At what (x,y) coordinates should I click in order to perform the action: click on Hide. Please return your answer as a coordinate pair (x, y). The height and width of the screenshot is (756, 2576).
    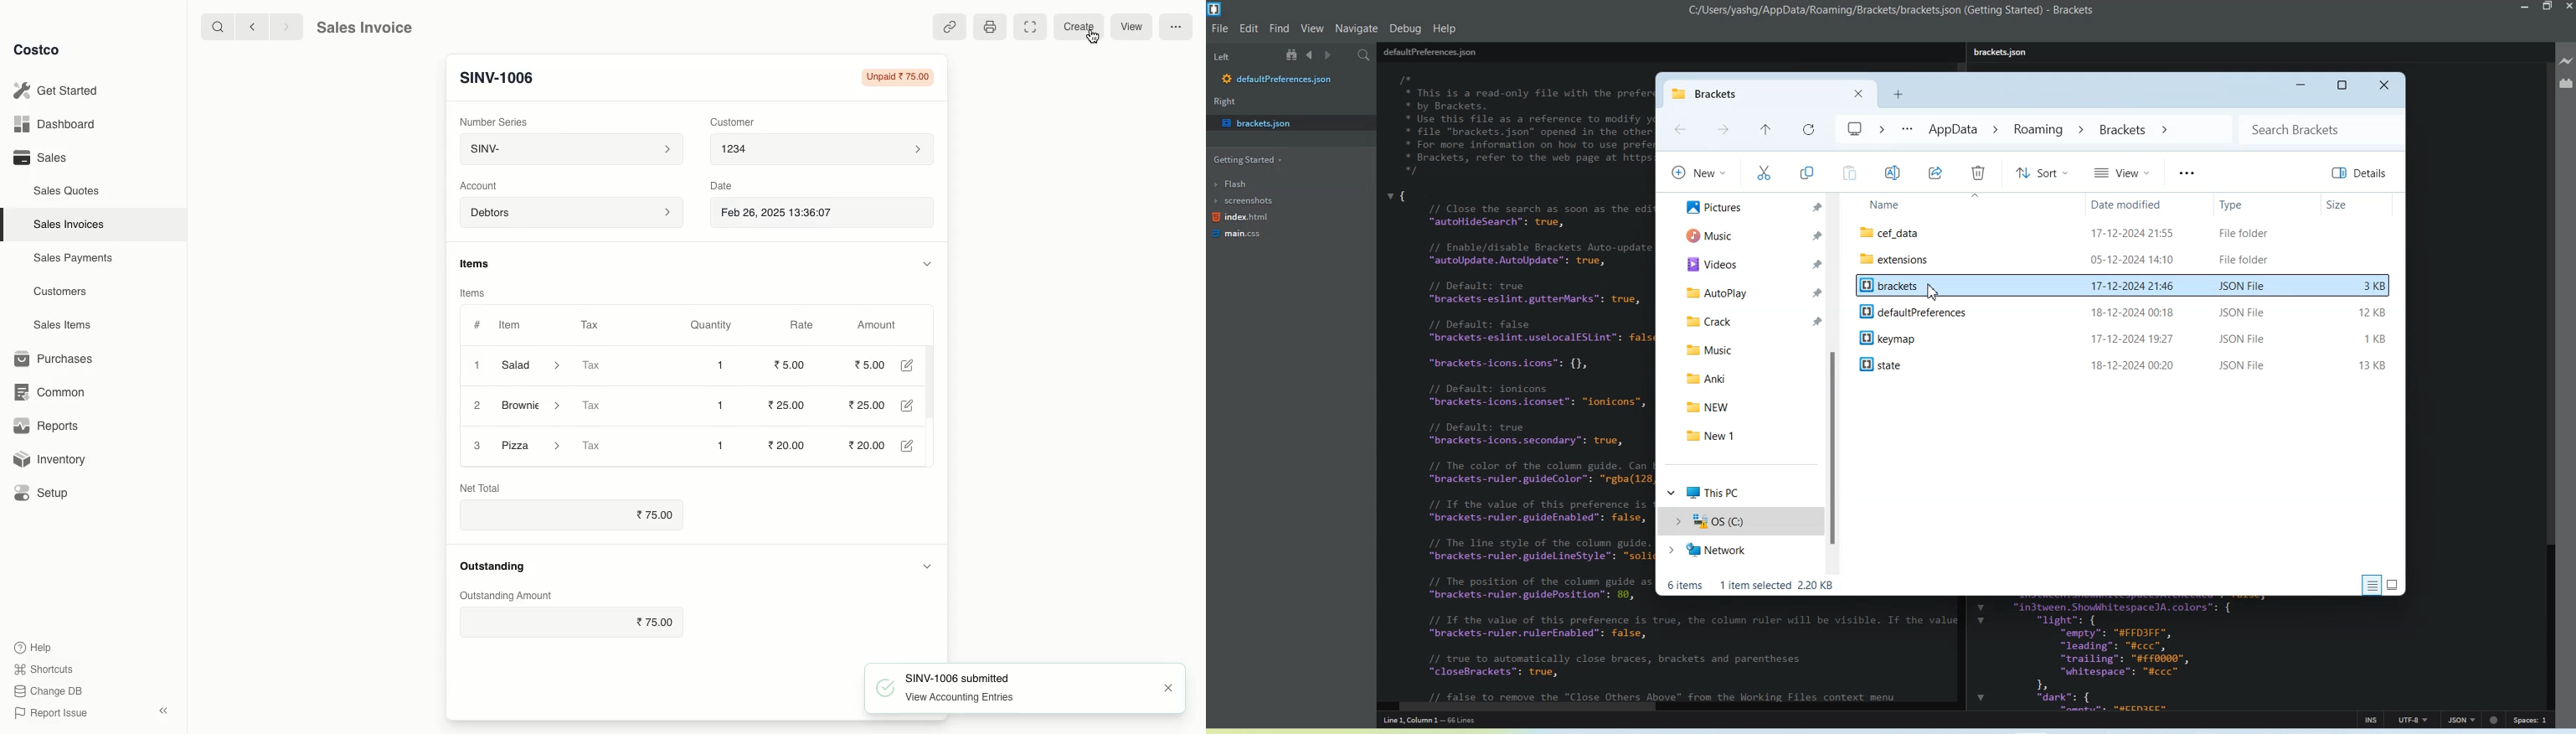
    Looking at the image, I should click on (919, 263).